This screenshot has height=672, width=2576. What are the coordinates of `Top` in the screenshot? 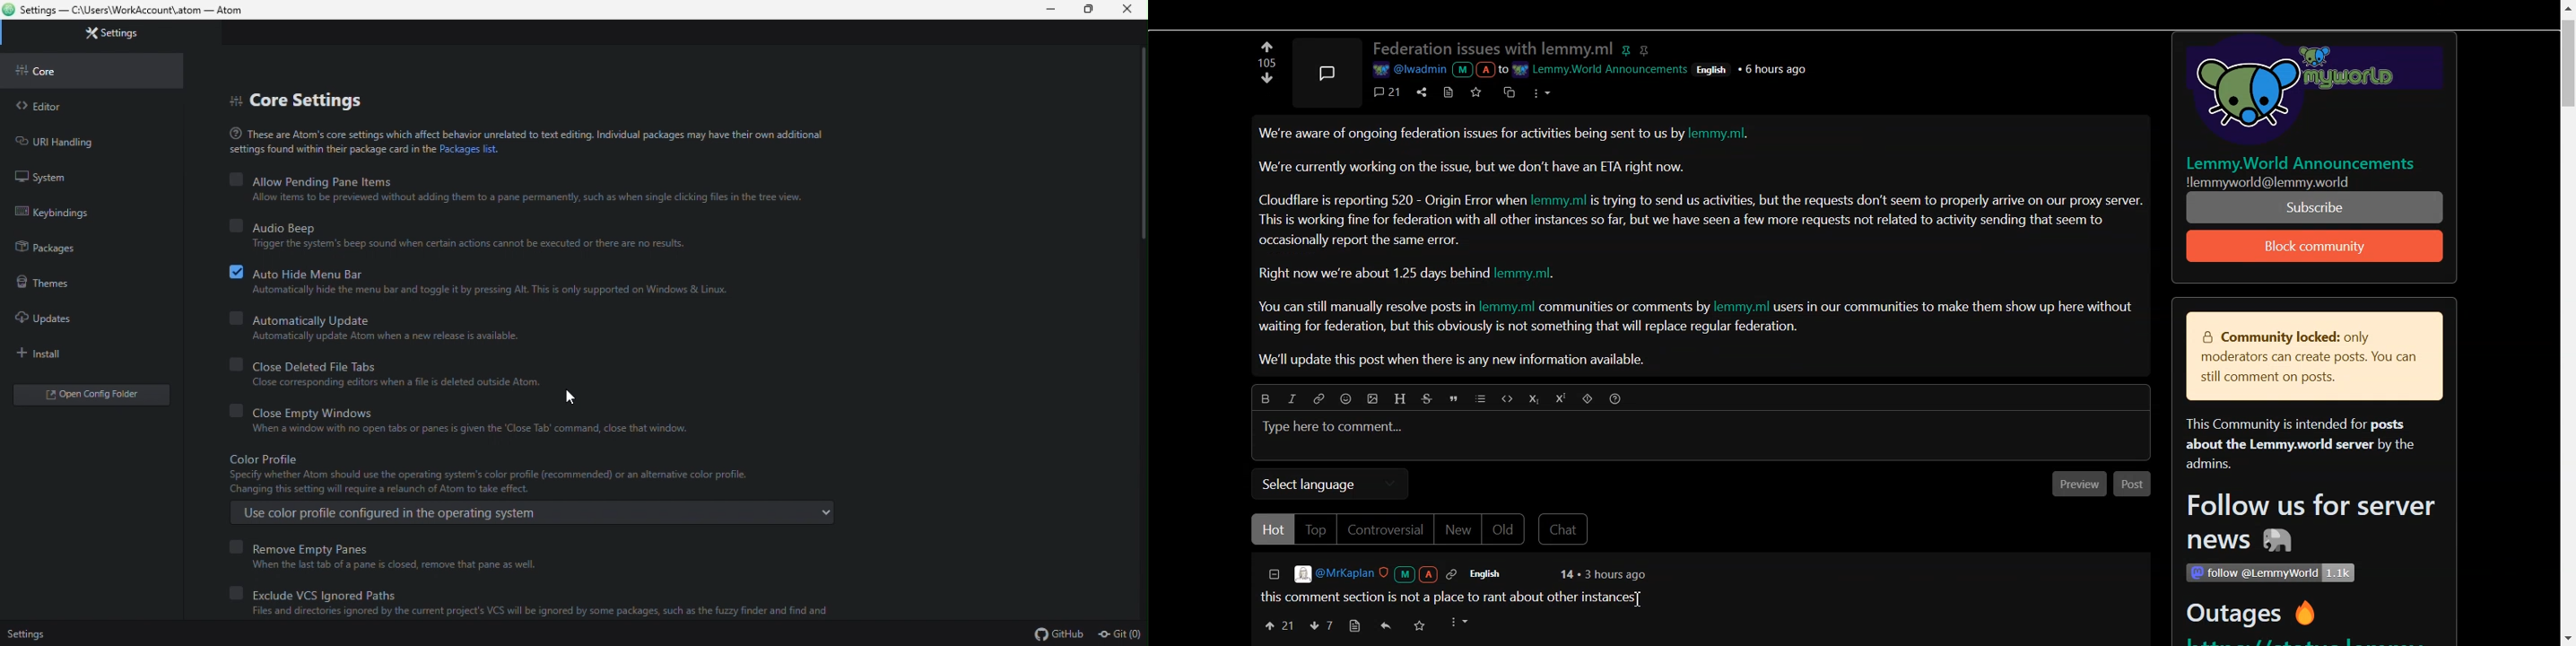 It's located at (1315, 529).